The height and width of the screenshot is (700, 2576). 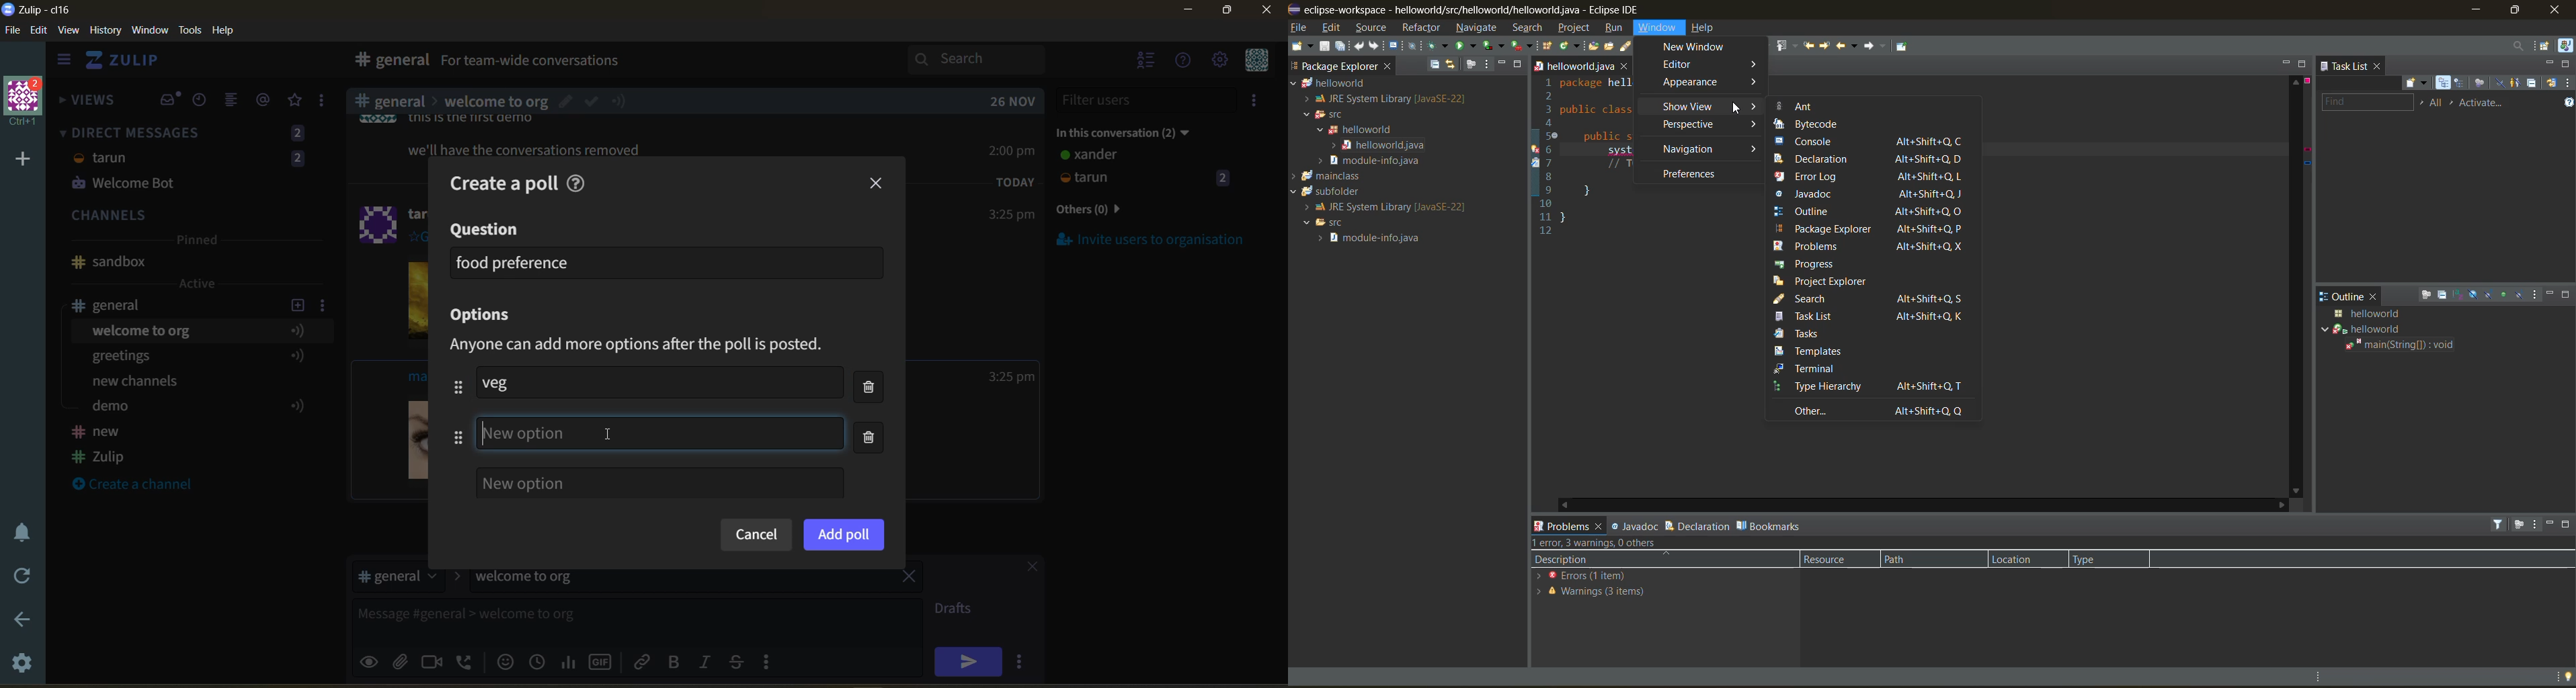 What do you see at coordinates (13, 33) in the screenshot?
I see `file` at bounding box center [13, 33].